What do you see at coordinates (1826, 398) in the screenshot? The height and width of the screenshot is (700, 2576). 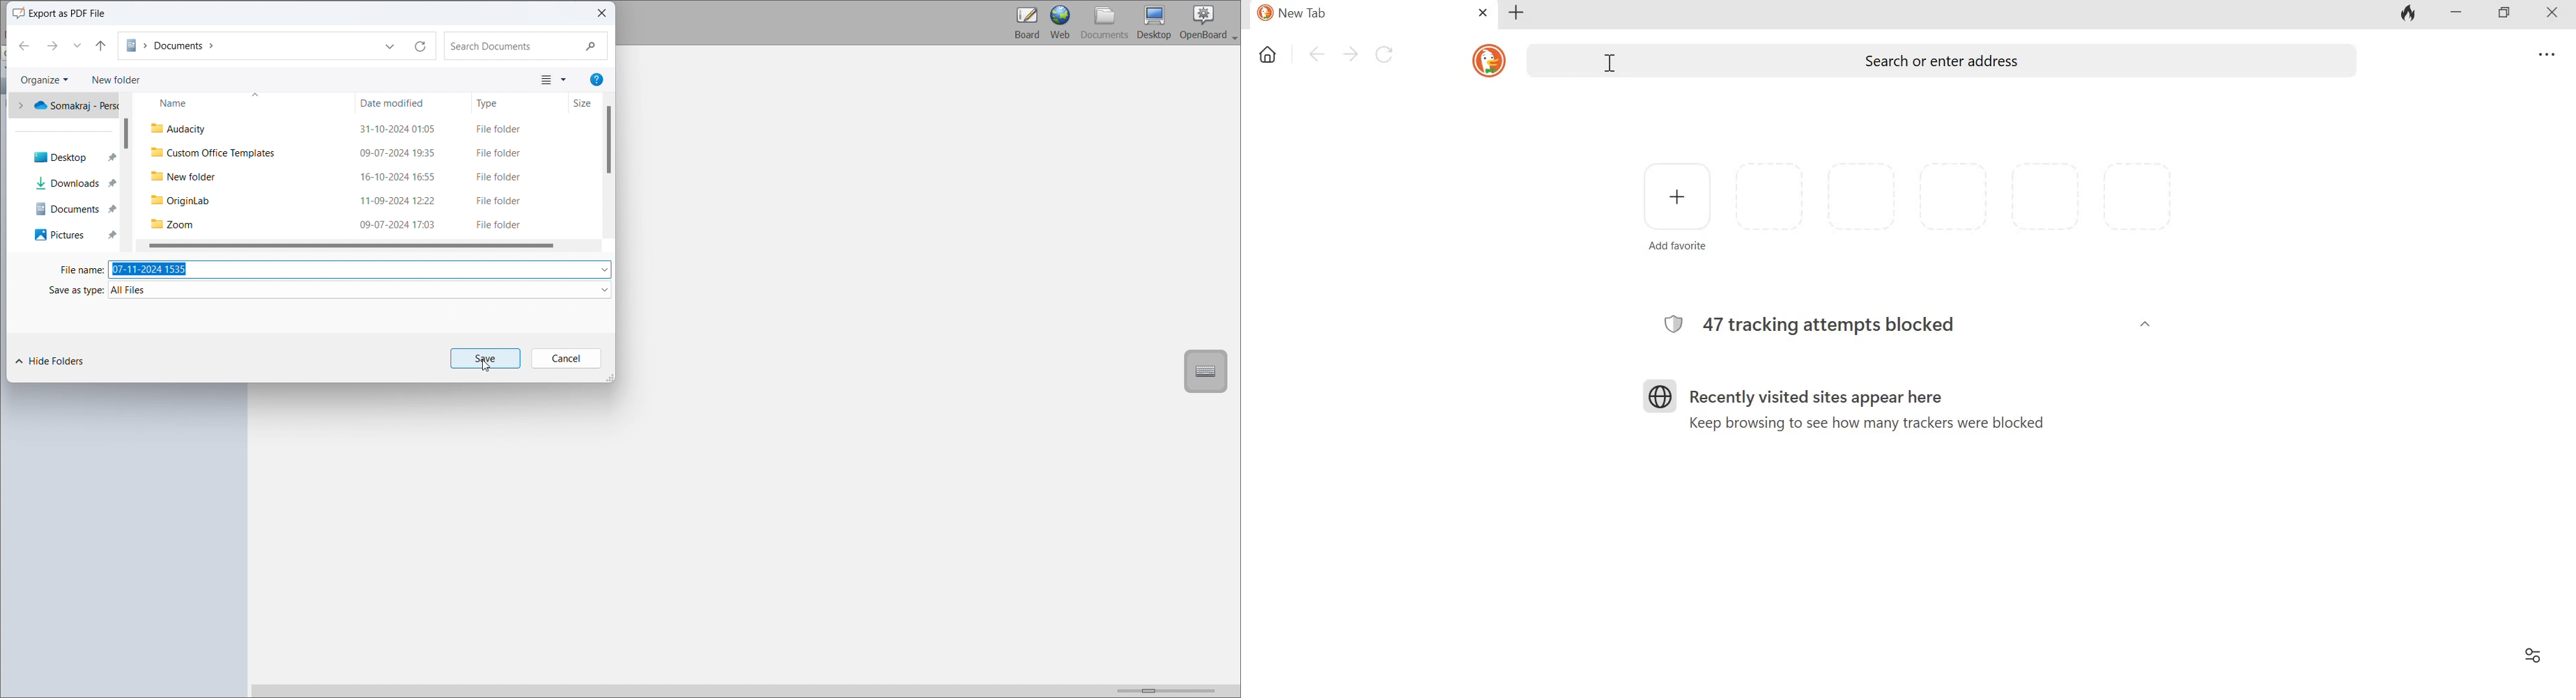 I see `Recently visited sites appear here` at bounding box center [1826, 398].